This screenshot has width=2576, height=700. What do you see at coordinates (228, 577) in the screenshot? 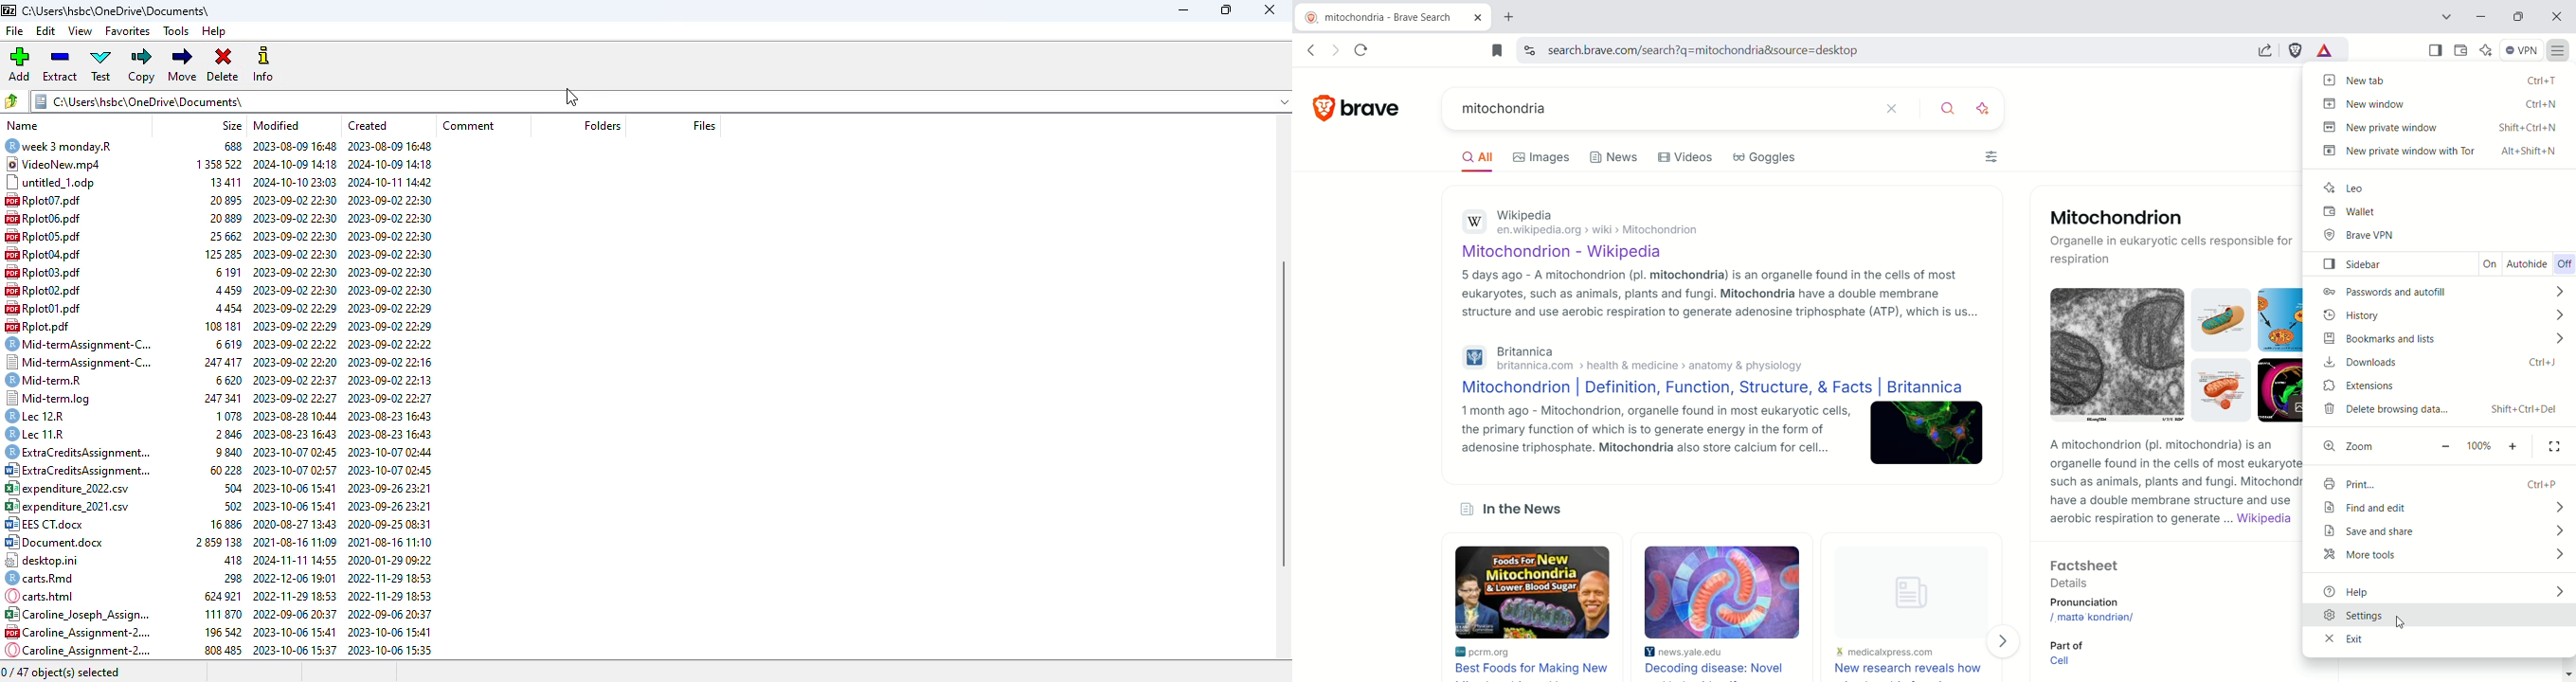
I see `298` at bounding box center [228, 577].